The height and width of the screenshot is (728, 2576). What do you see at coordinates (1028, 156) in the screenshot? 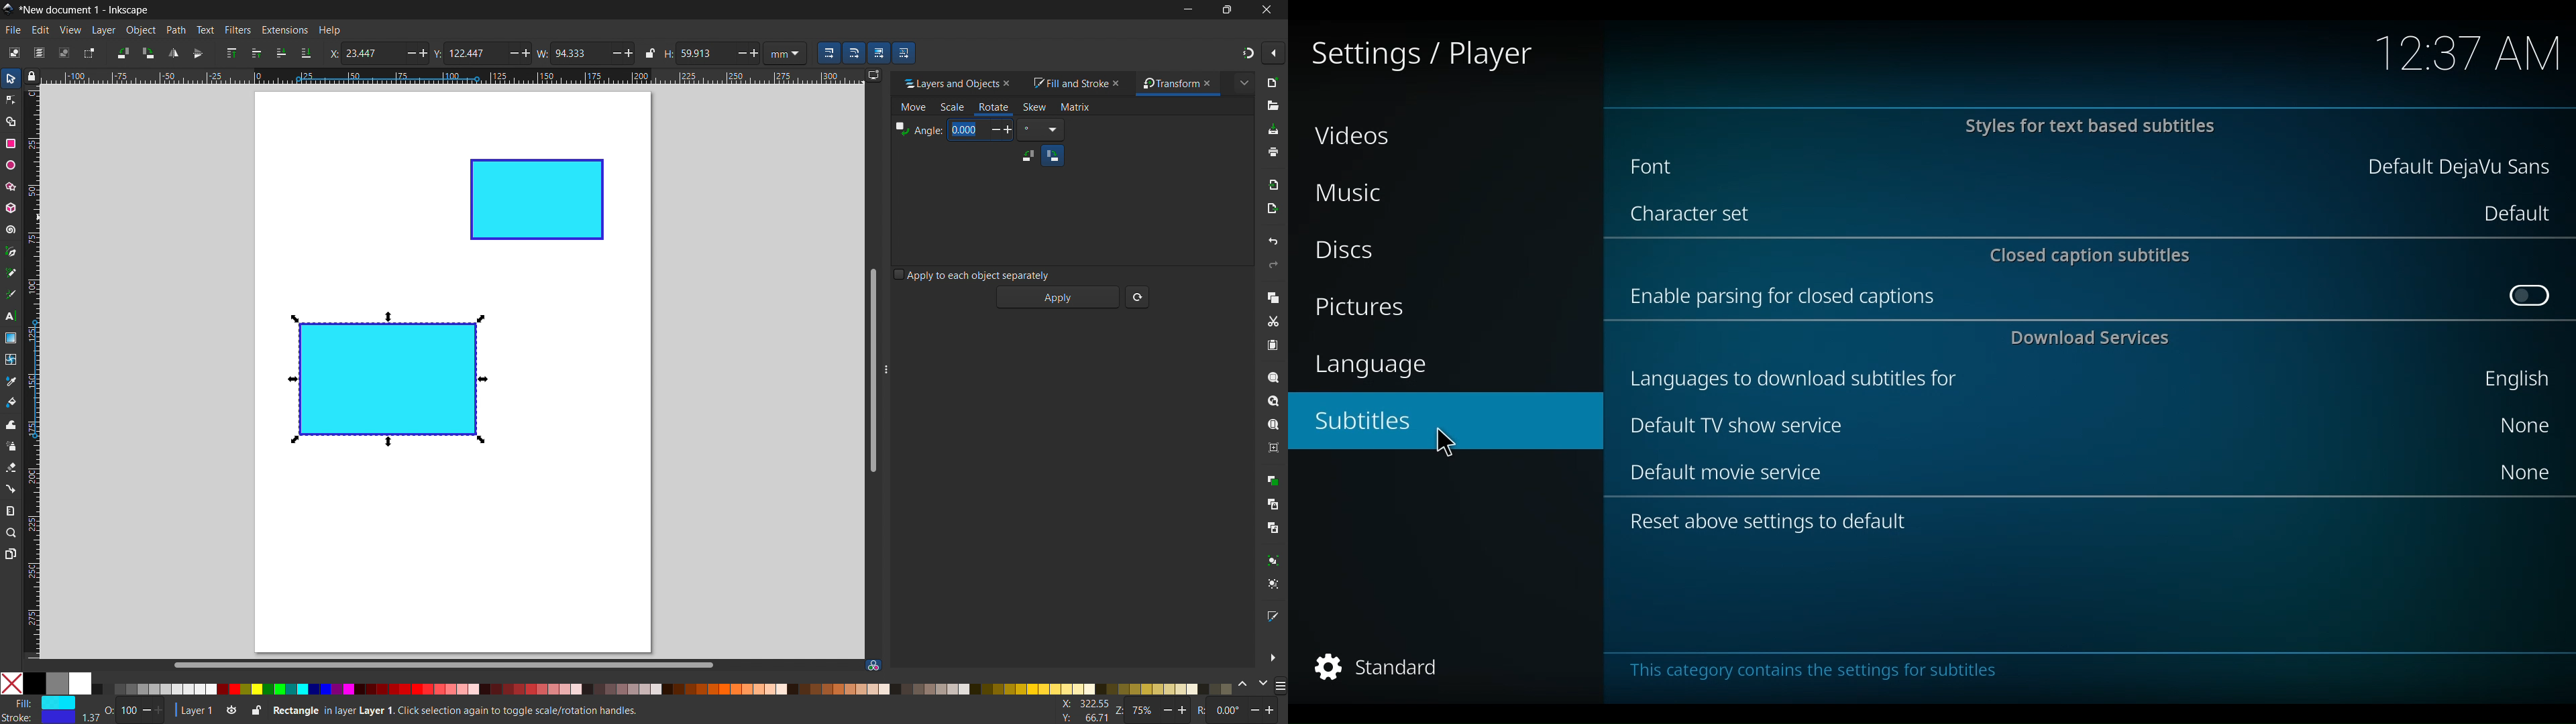
I see `counterclockwise` at bounding box center [1028, 156].